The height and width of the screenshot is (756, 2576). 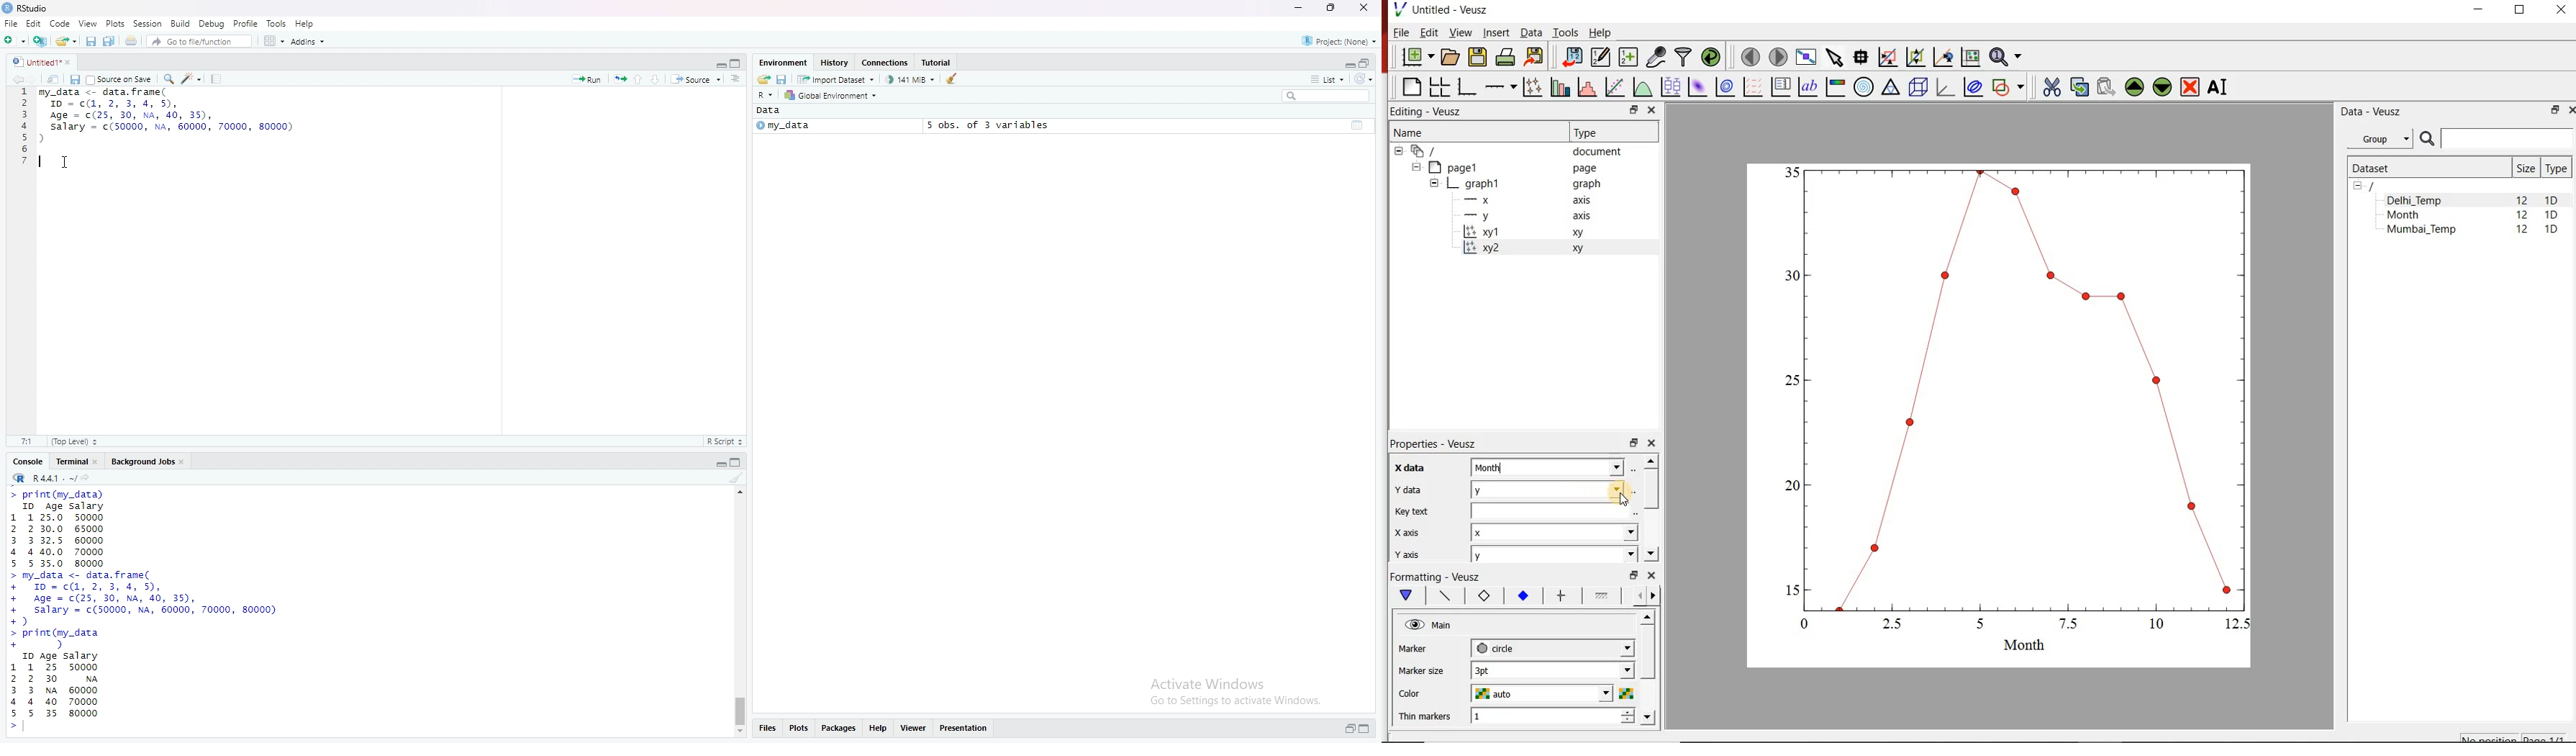 I want to click on tutorial, so click(x=938, y=62).